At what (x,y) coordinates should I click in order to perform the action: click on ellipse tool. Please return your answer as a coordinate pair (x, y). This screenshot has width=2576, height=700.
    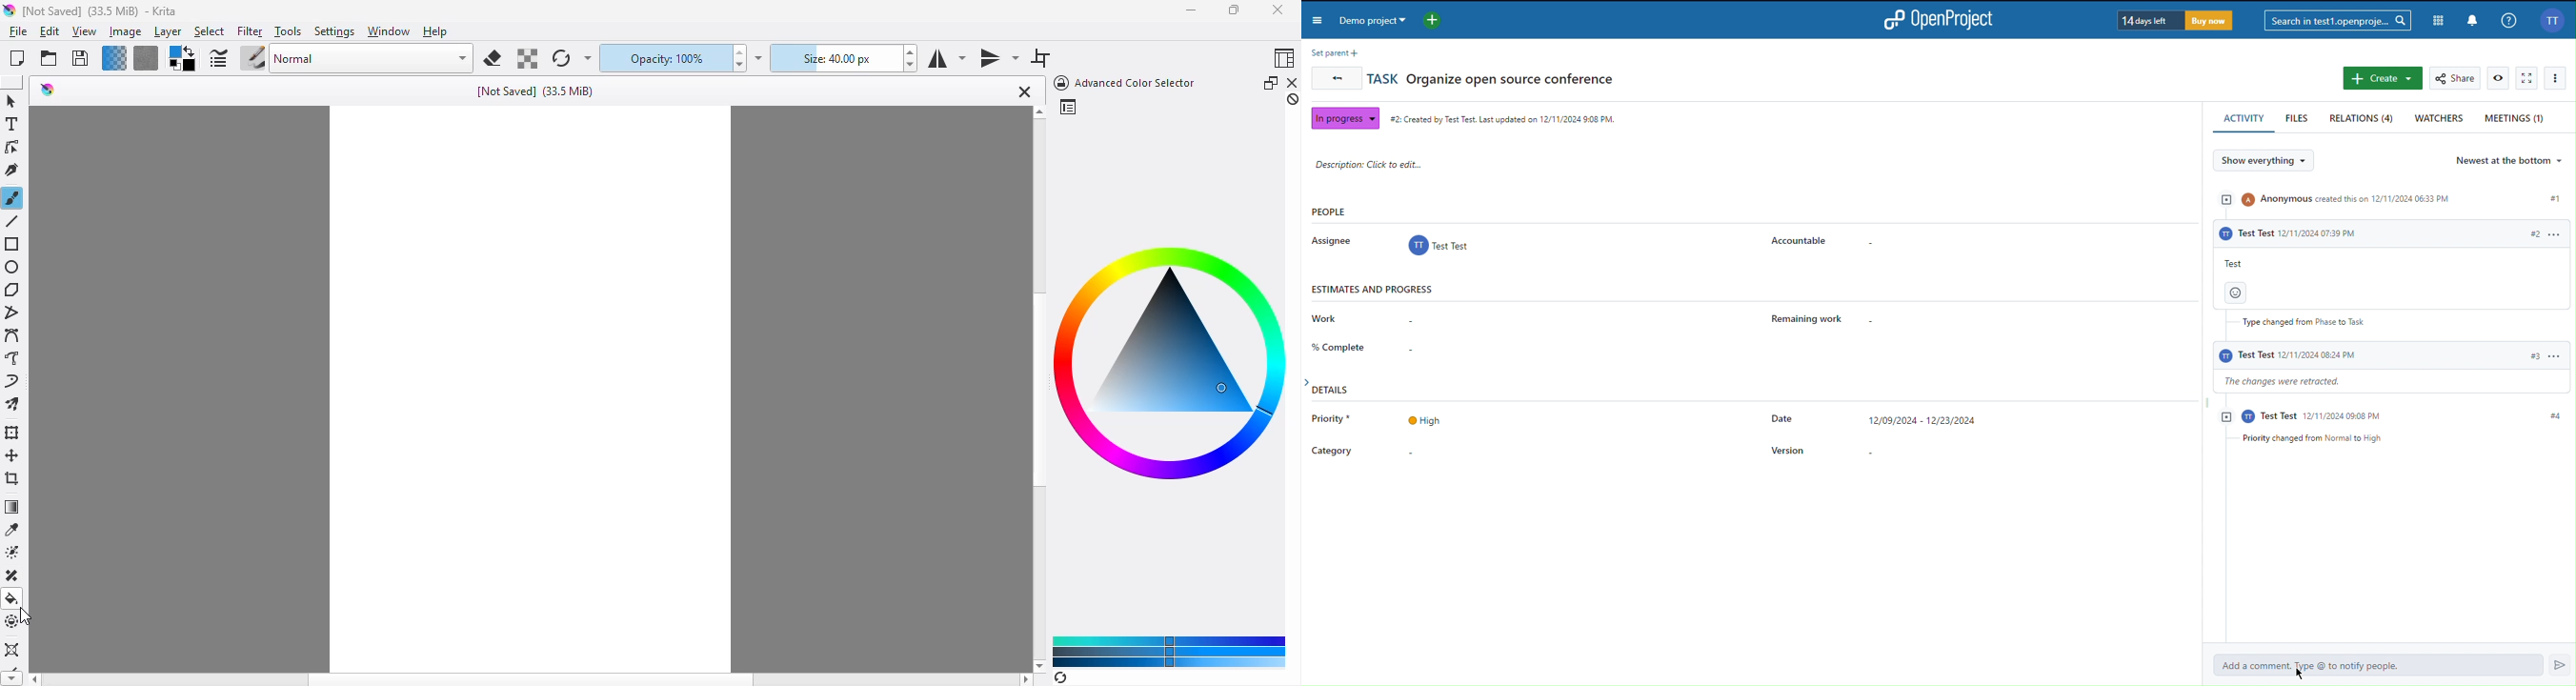
    Looking at the image, I should click on (13, 268).